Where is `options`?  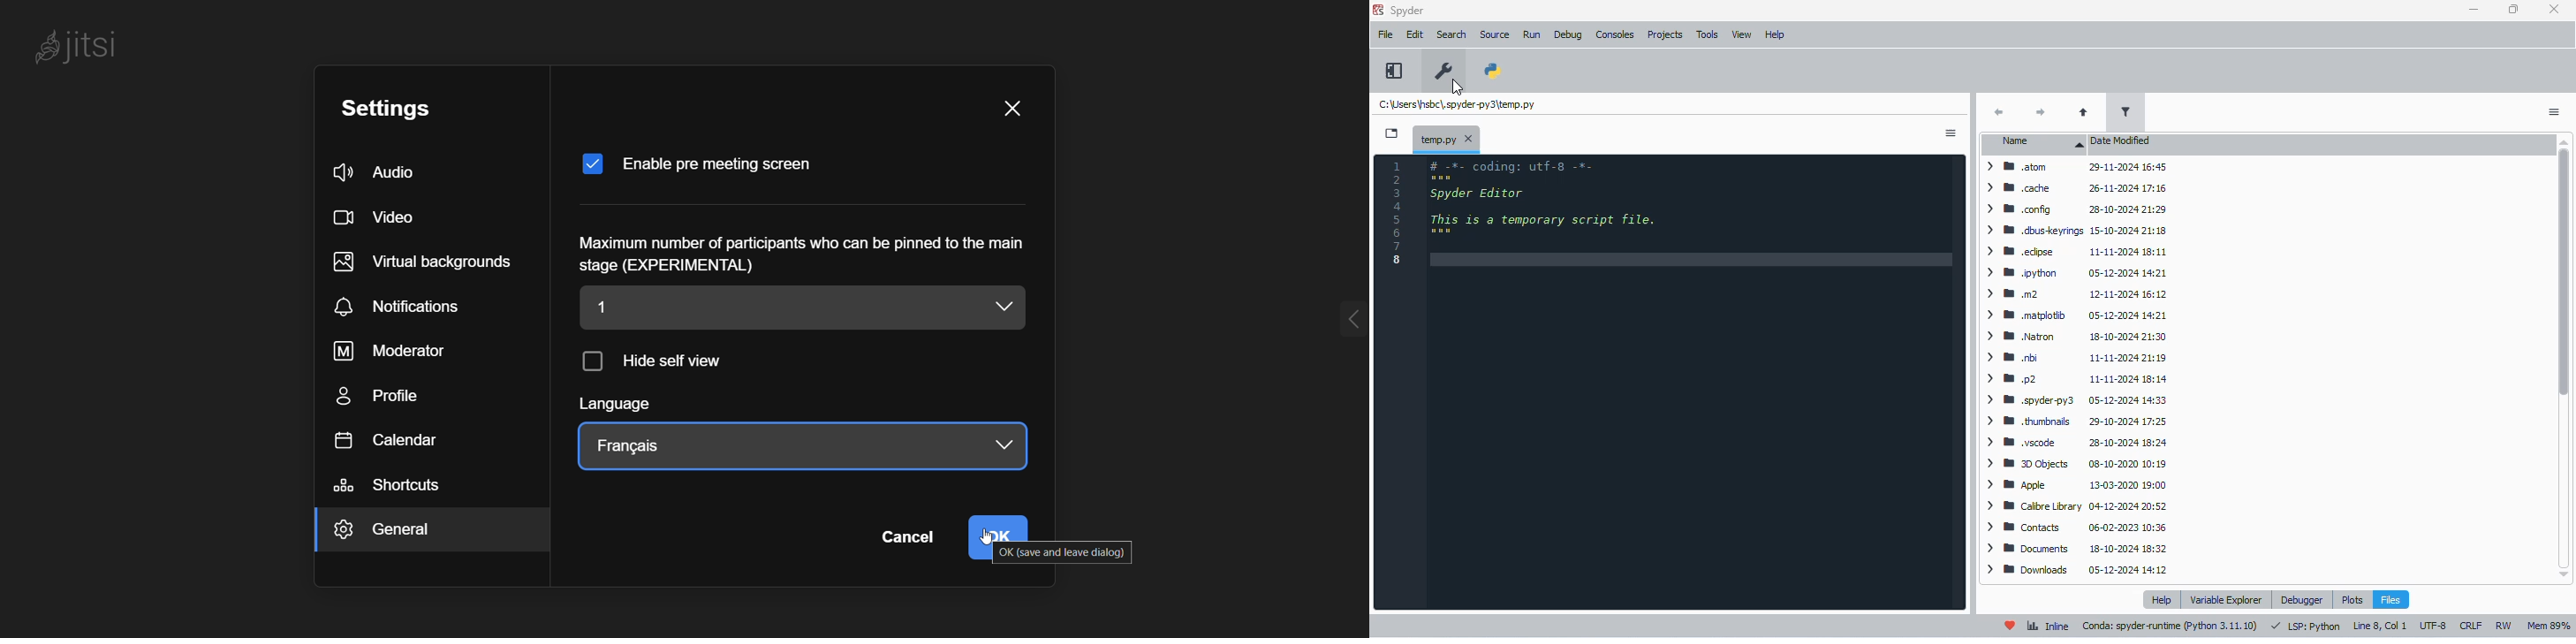 options is located at coordinates (1951, 133).